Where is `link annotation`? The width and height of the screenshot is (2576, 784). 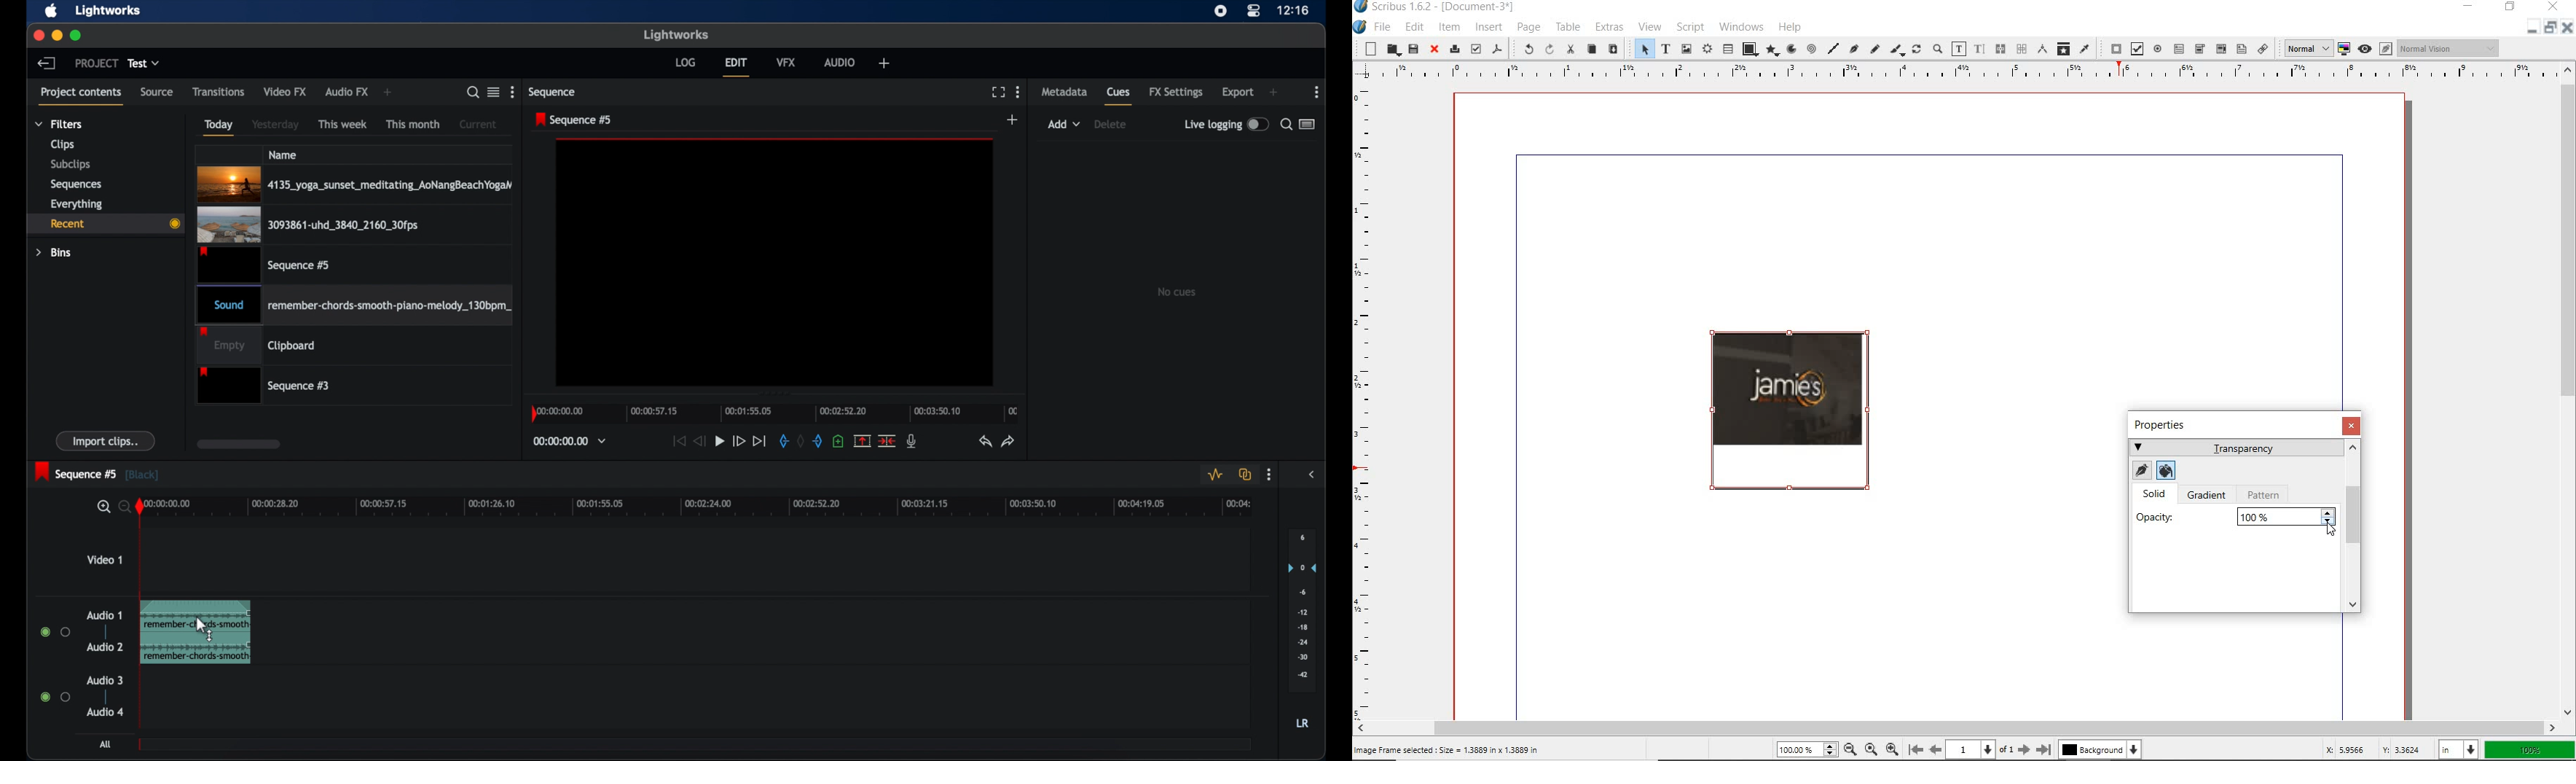
link annotation is located at coordinates (2264, 50).